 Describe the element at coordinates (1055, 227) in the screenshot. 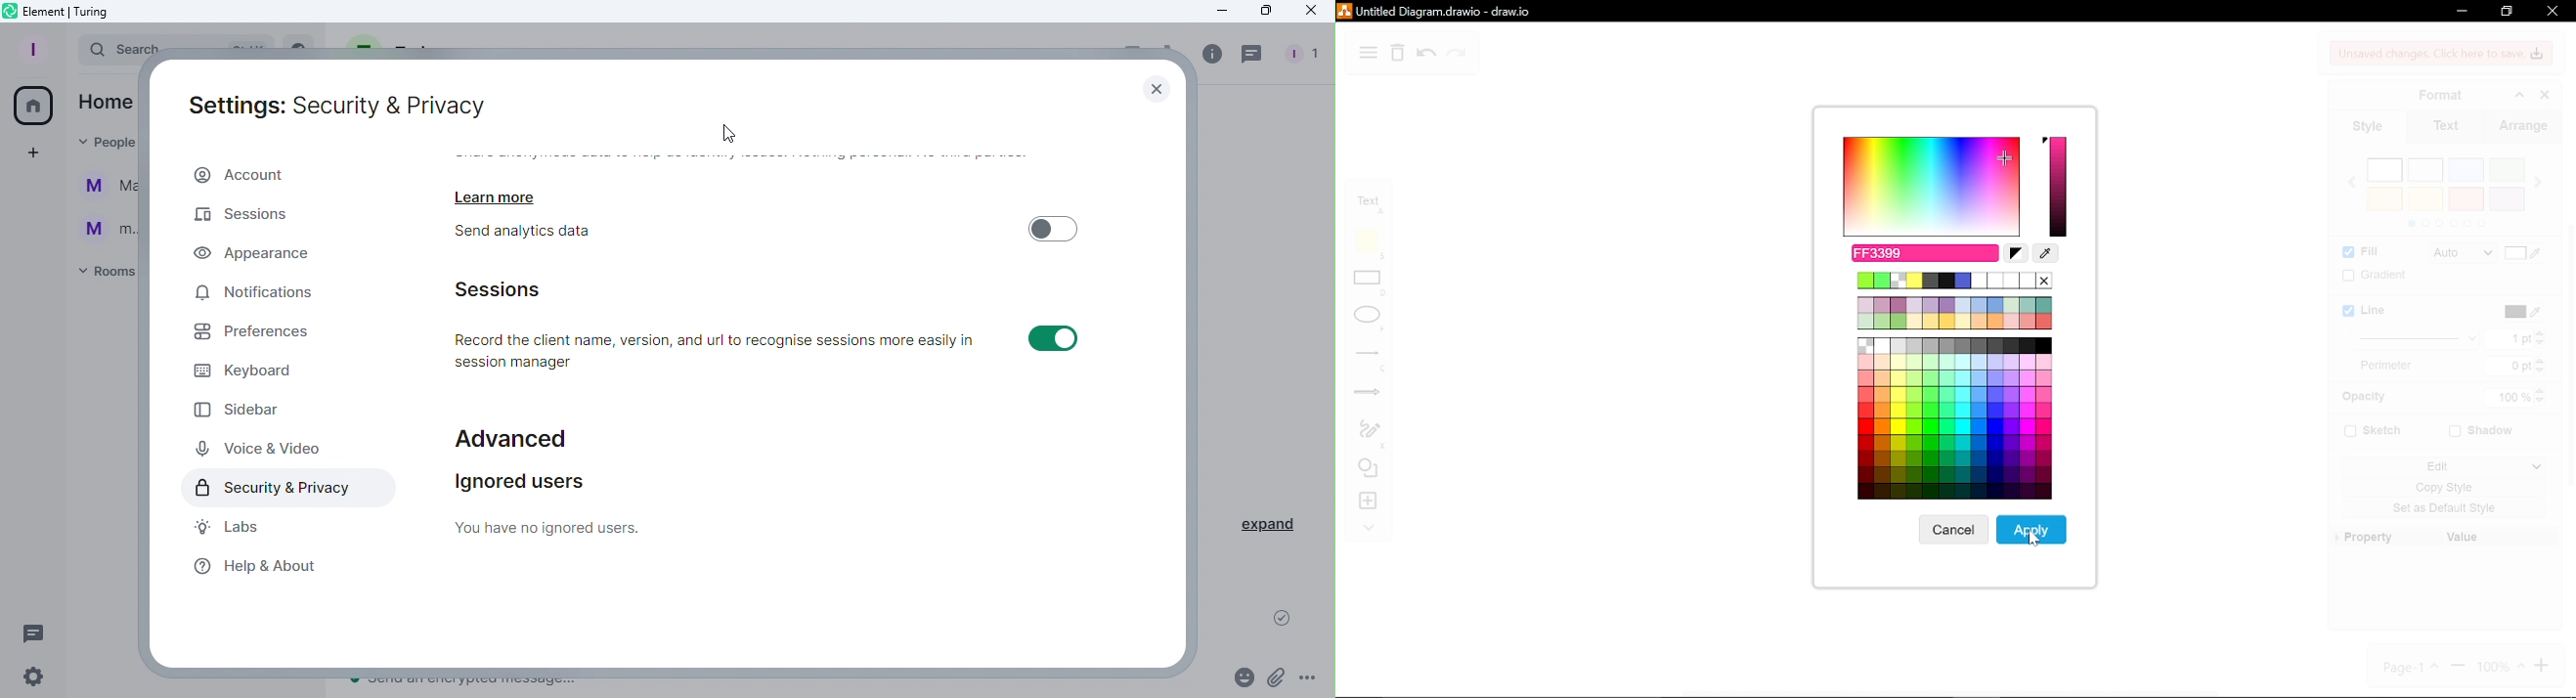

I see `Toggle` at that location.